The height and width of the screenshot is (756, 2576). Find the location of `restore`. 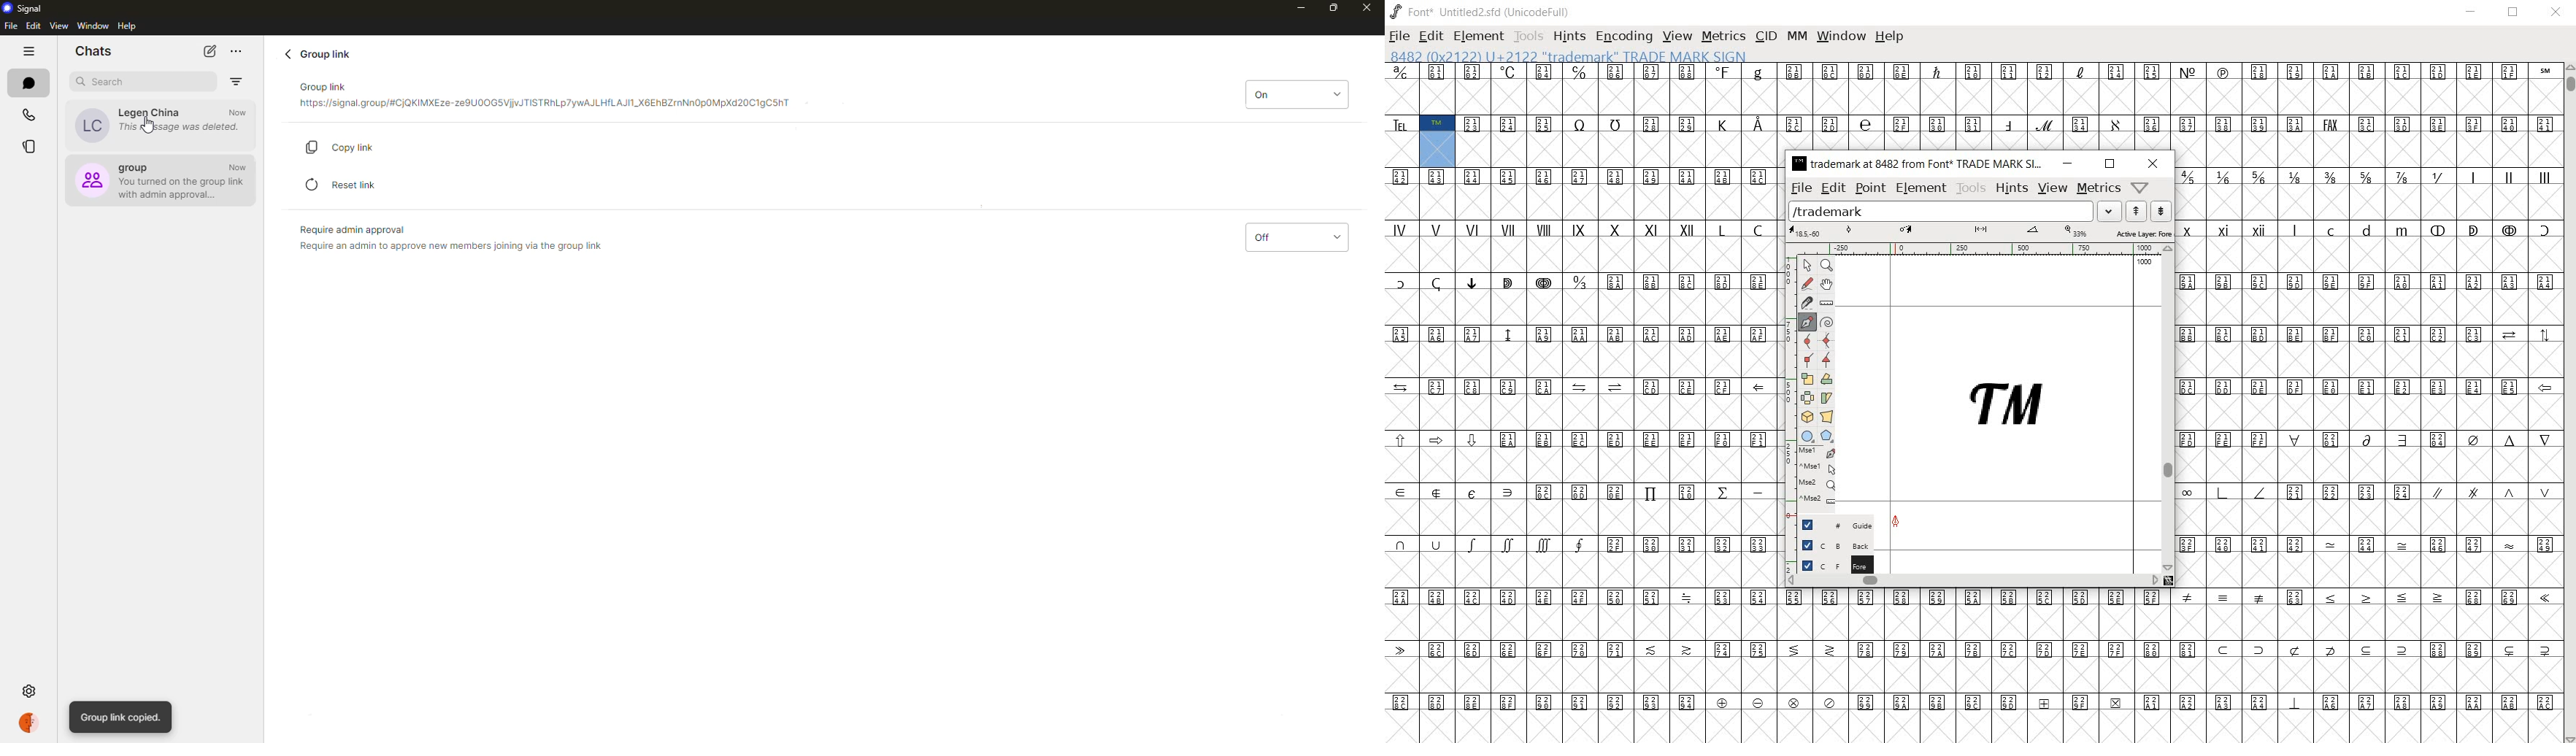

restore is located at coordinates (2110, 164).